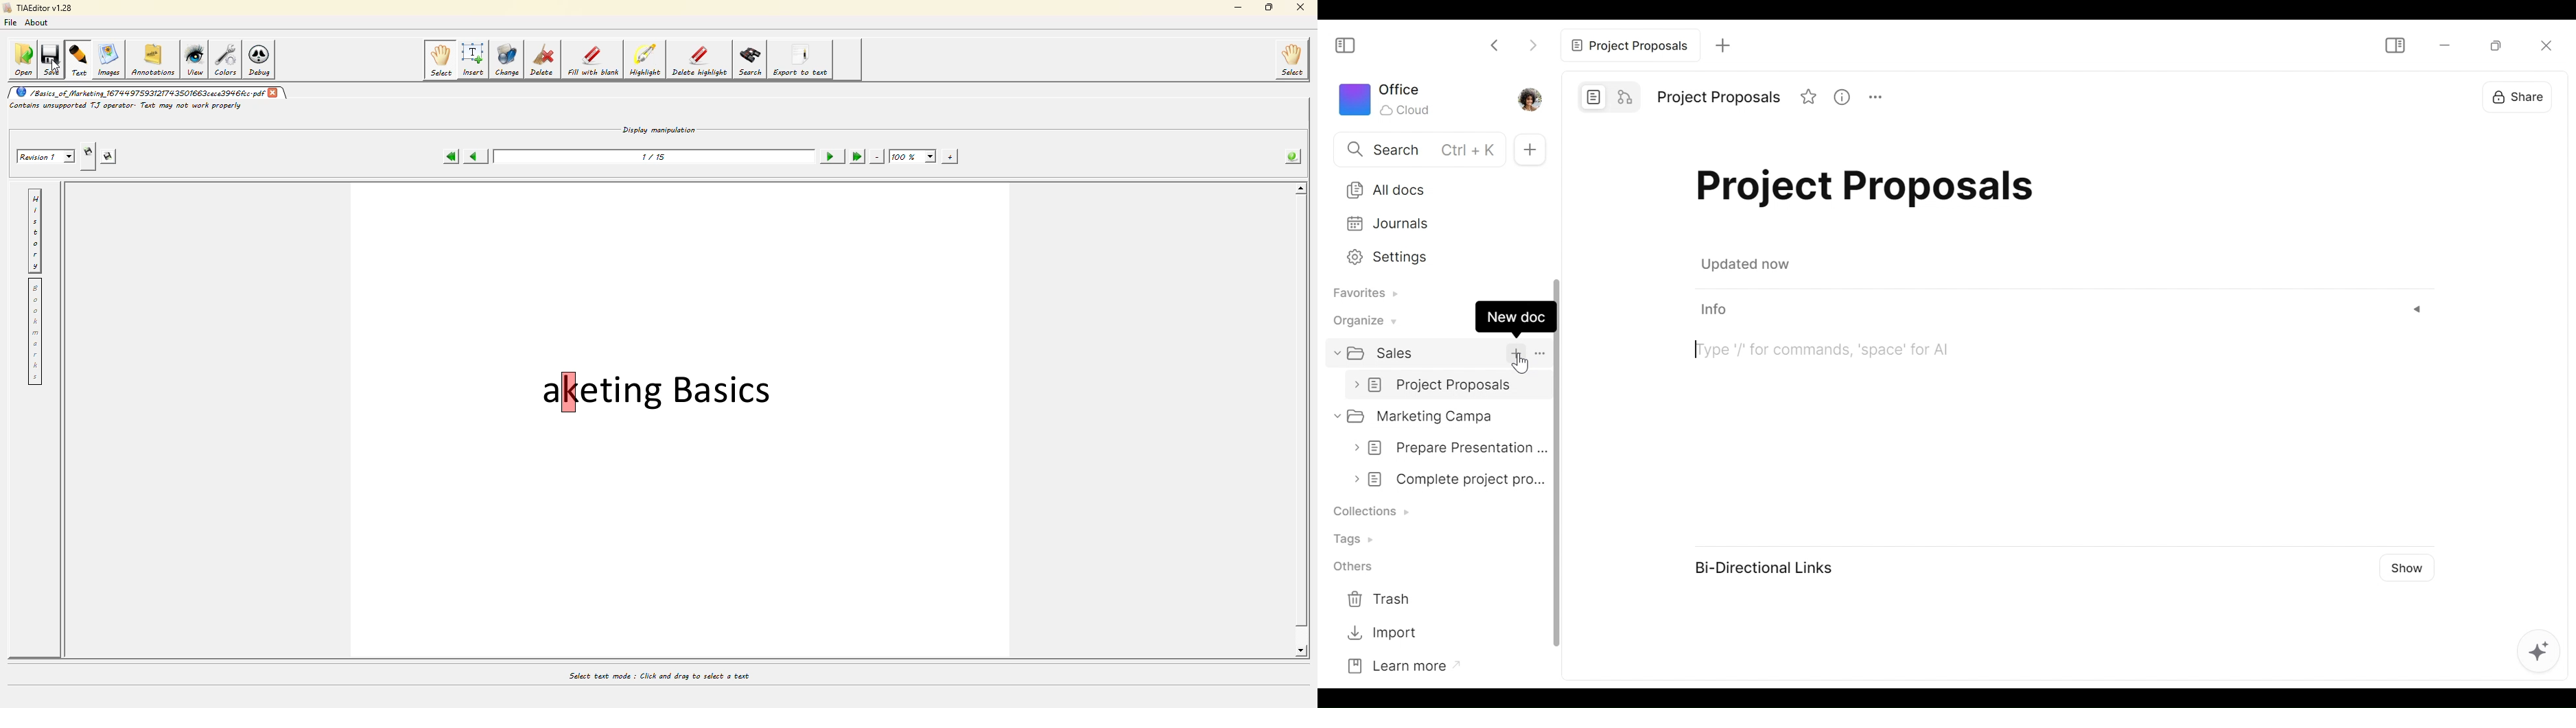  I want to click on All Docs, so click(1434, 189).